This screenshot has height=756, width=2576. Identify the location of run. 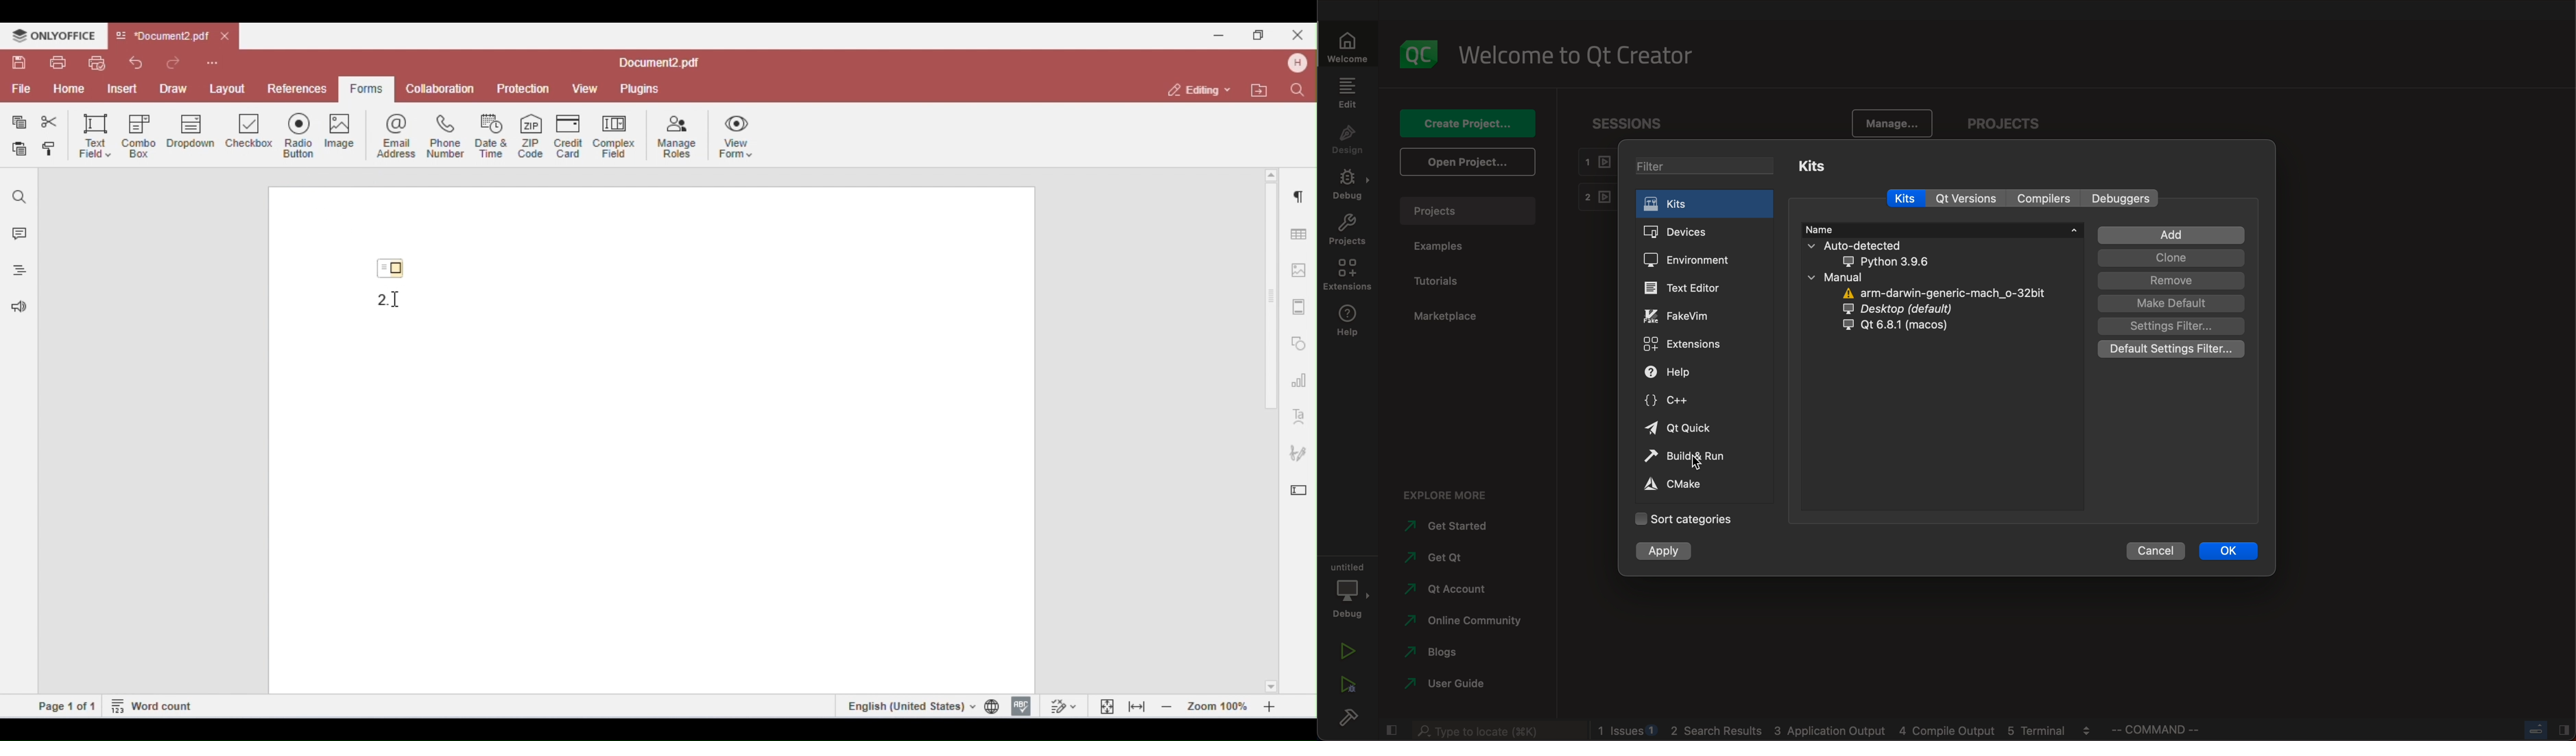
(1345, 651).